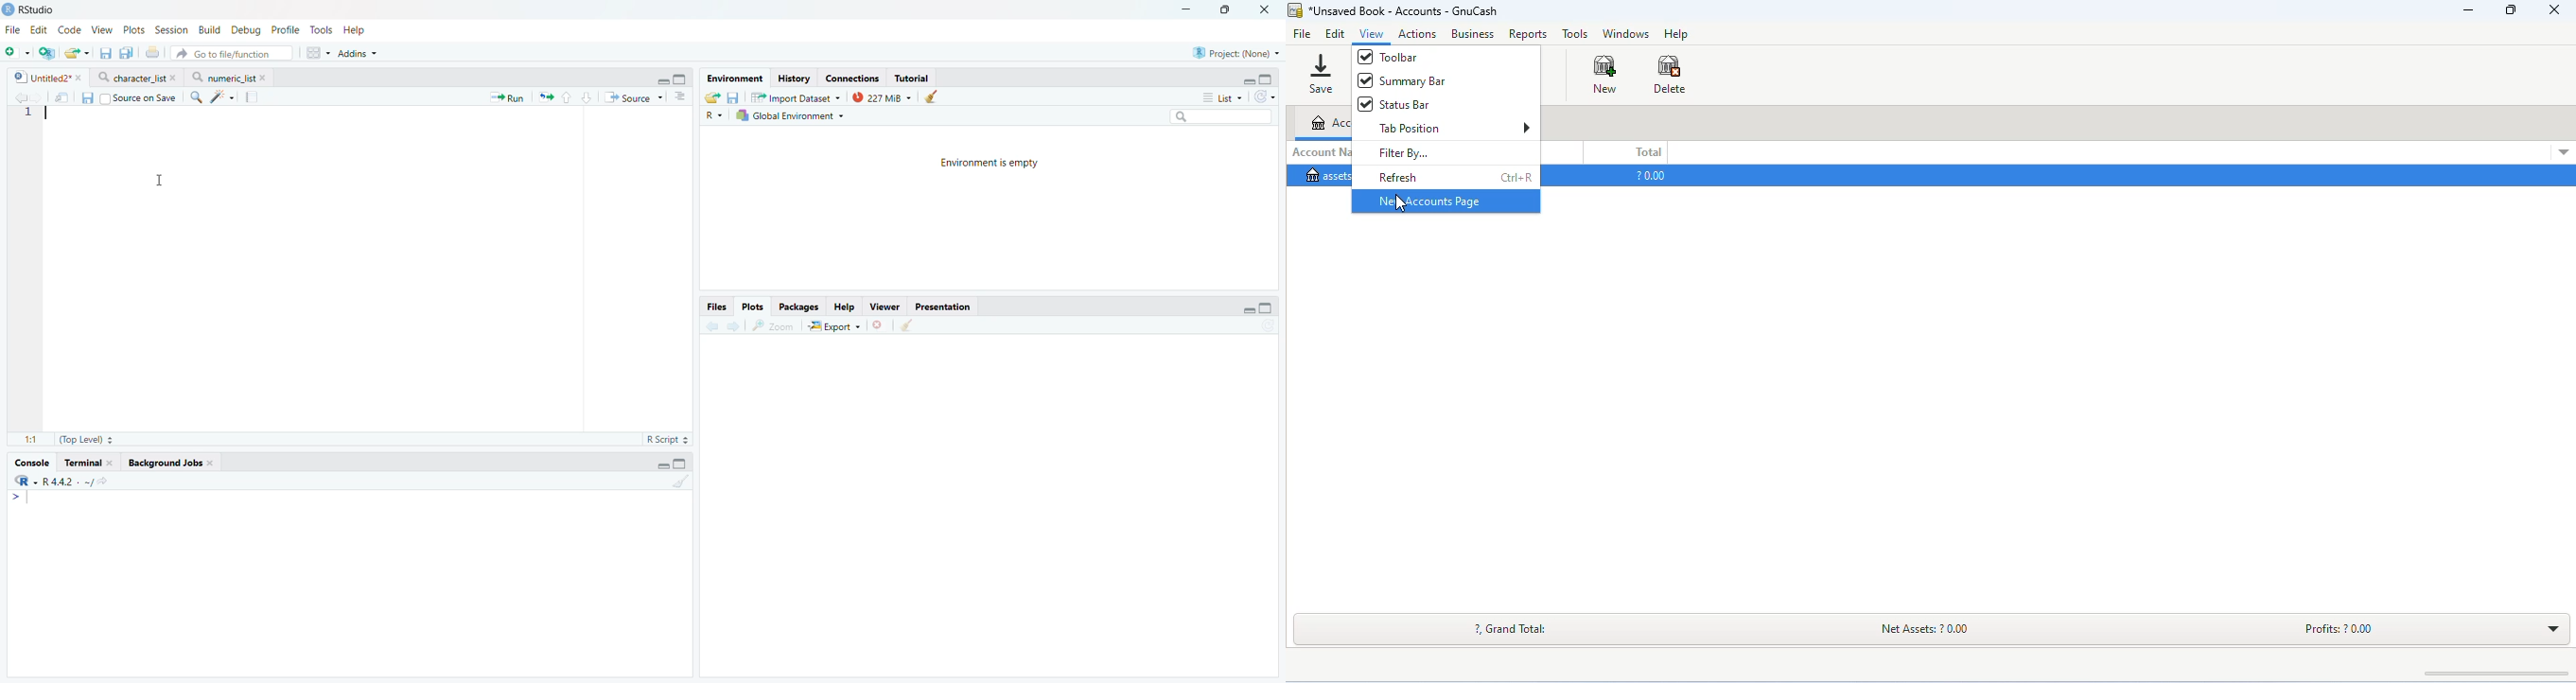 The width and height of the screenshot is (2576, 700). What do you see at coordinates (1408, 59) in the screenshot?
I see `toolbar` at bounding box center [1408, 59].